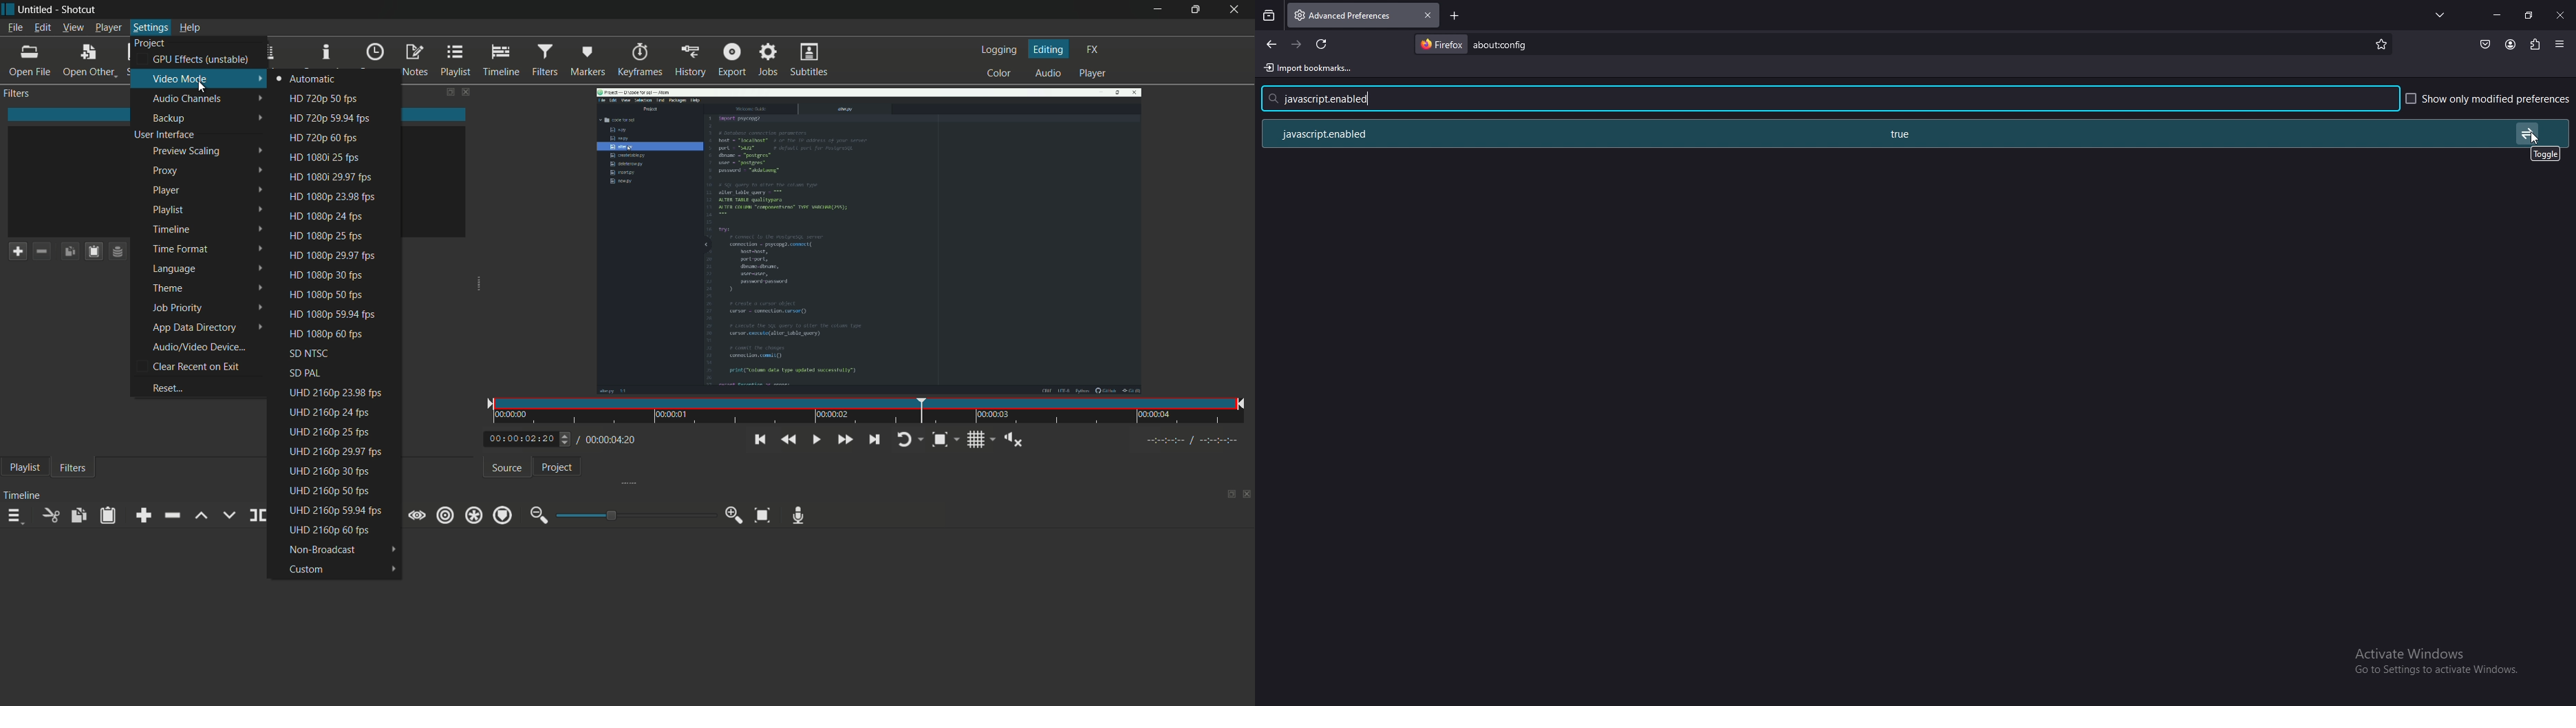 Image resolution: width=2576 pixels, height=728 pixels. I want to click on time format, so click(209, 250).